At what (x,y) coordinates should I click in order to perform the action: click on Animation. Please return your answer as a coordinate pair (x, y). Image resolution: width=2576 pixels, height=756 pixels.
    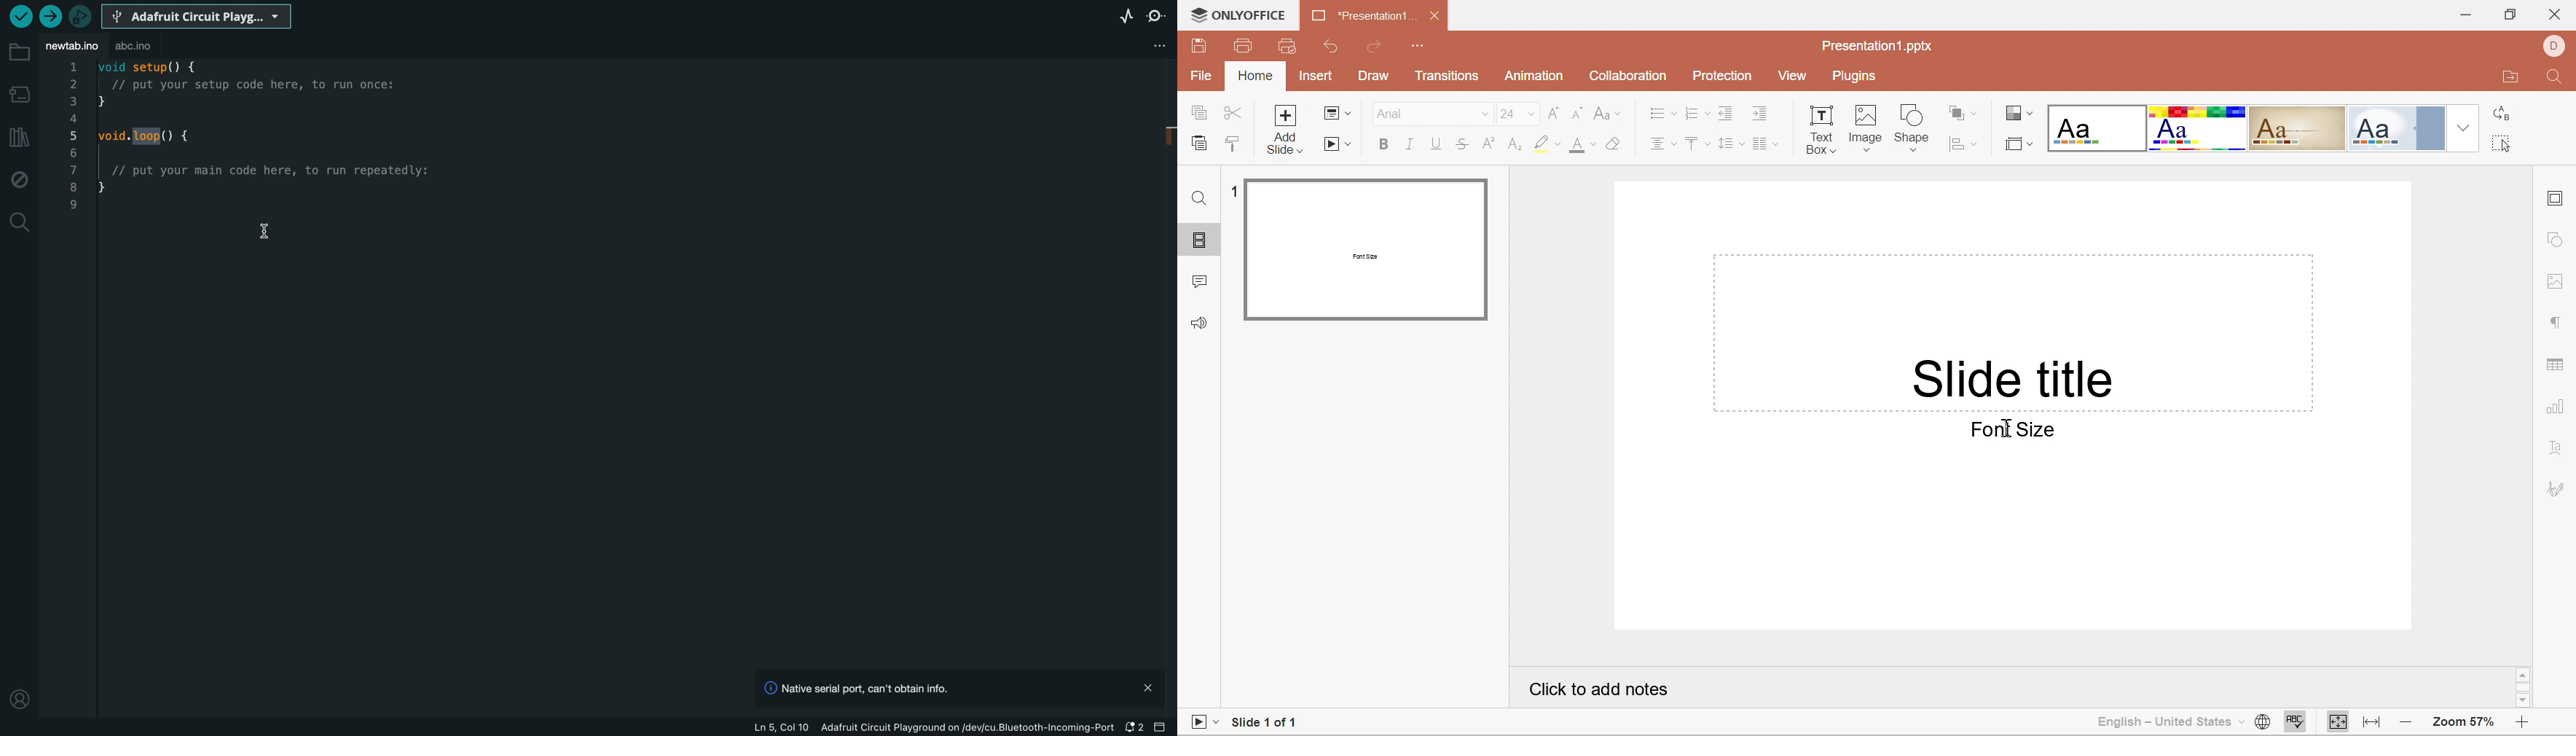
    Looking at the image, I should click on (1534, 76).